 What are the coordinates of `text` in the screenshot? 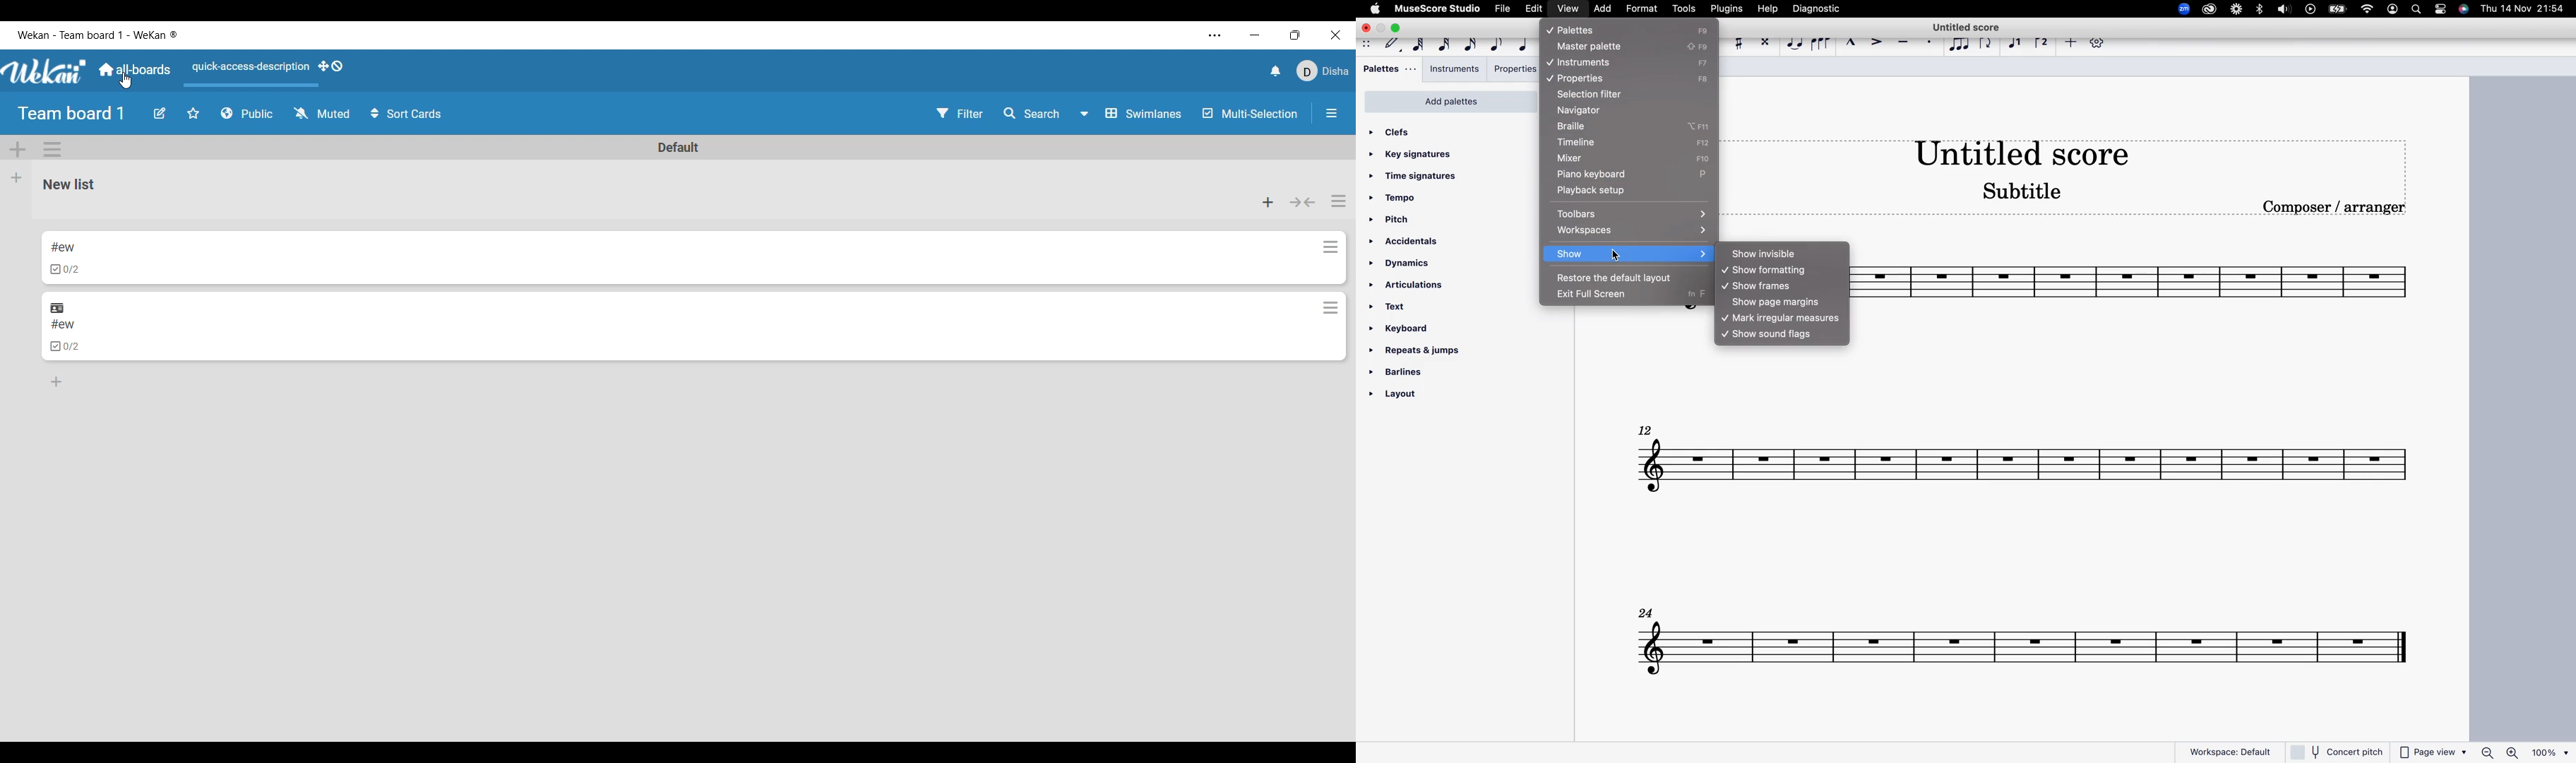 It's located at (1396, 309).